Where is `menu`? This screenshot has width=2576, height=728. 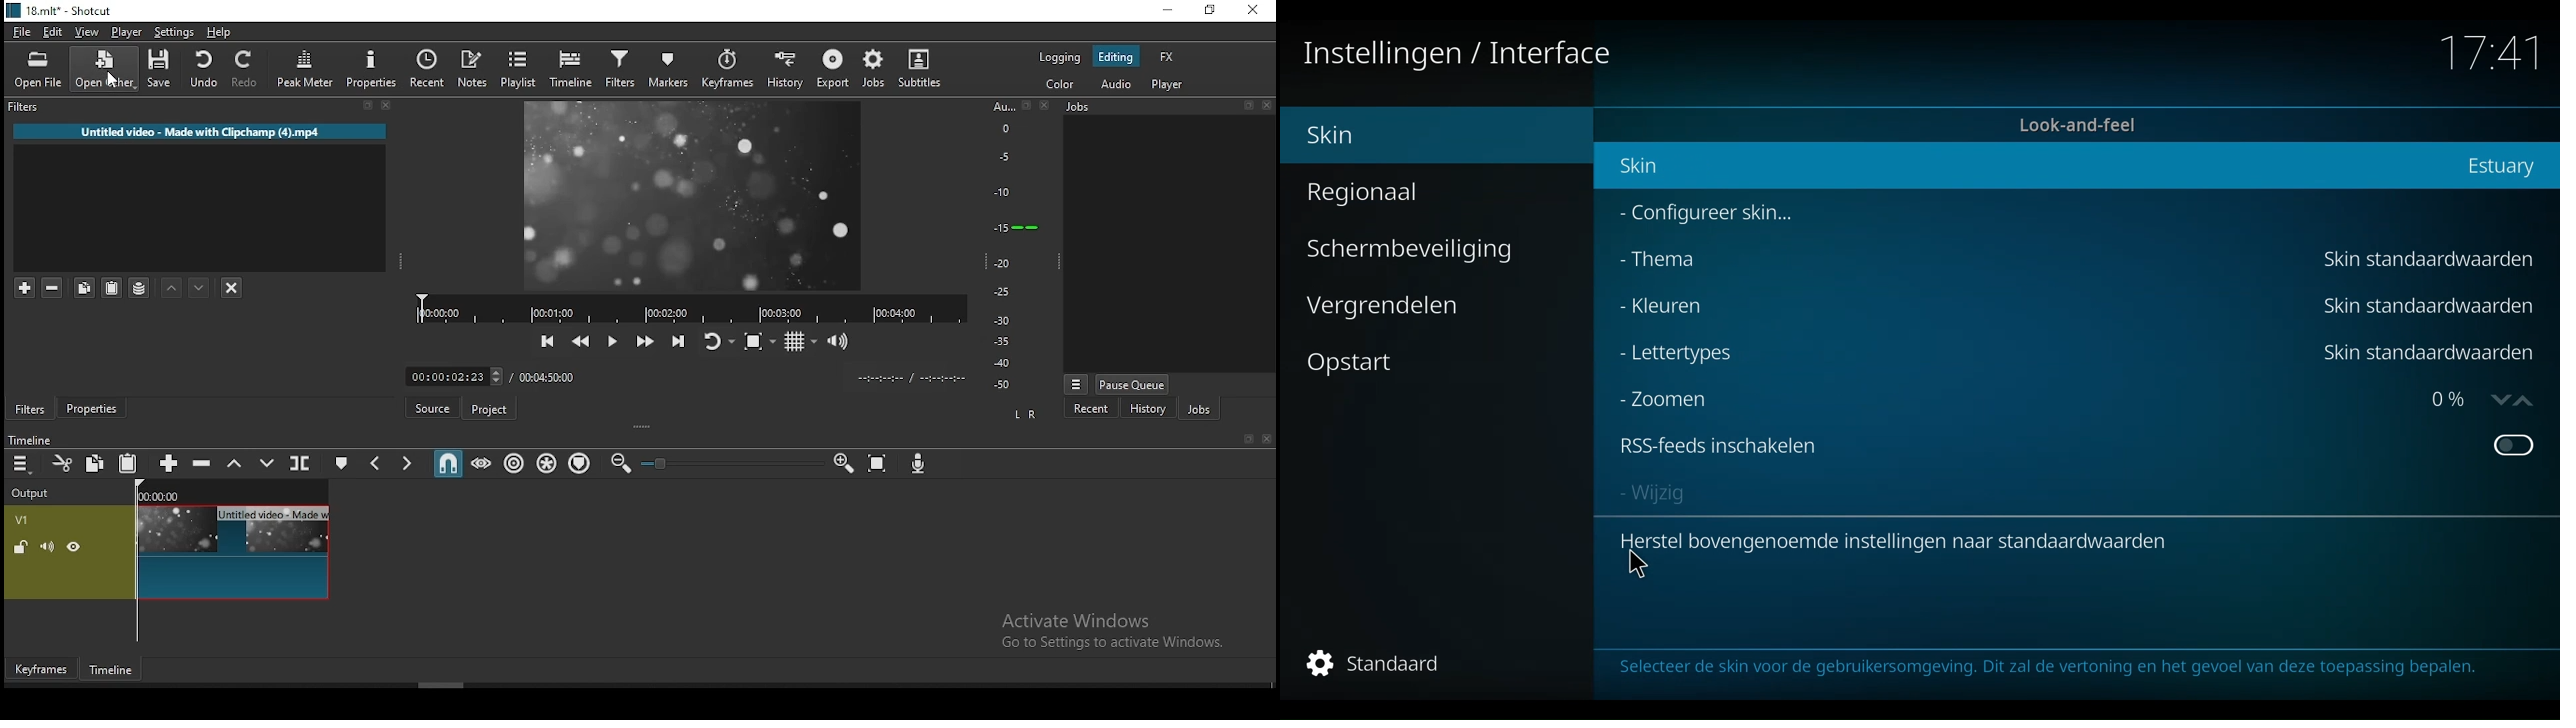 menu is located at coordinates (23, 464).